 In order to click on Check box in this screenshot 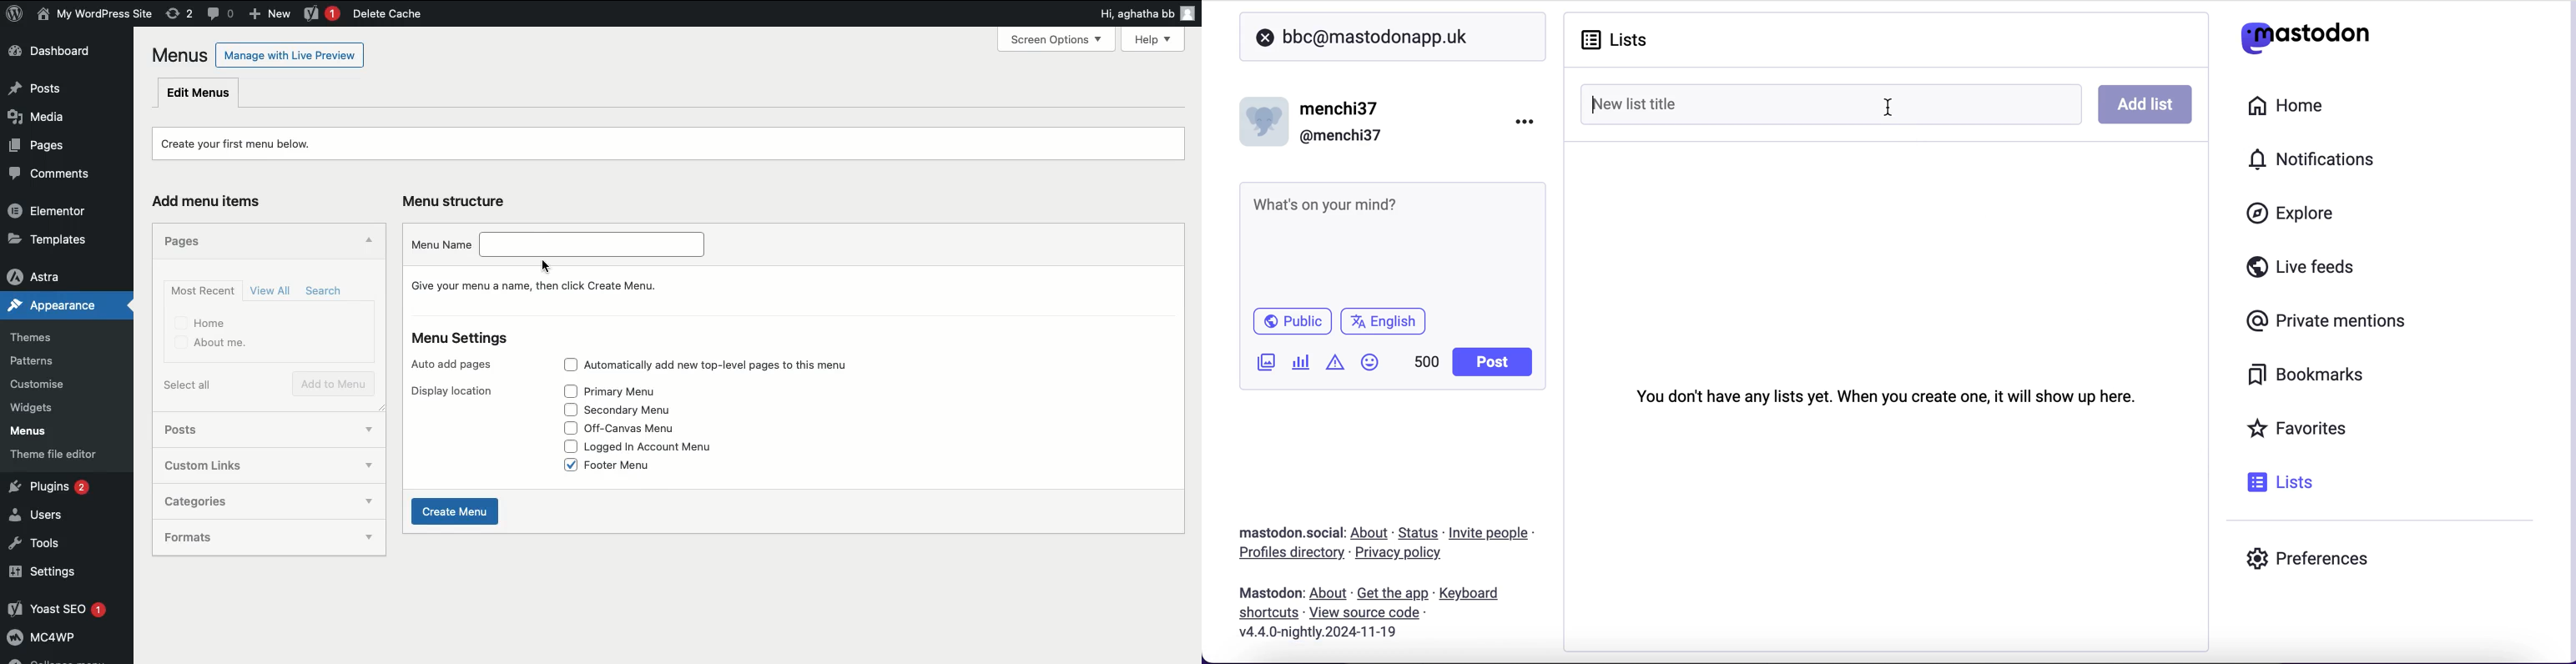, I will do `click(564, 410)`.